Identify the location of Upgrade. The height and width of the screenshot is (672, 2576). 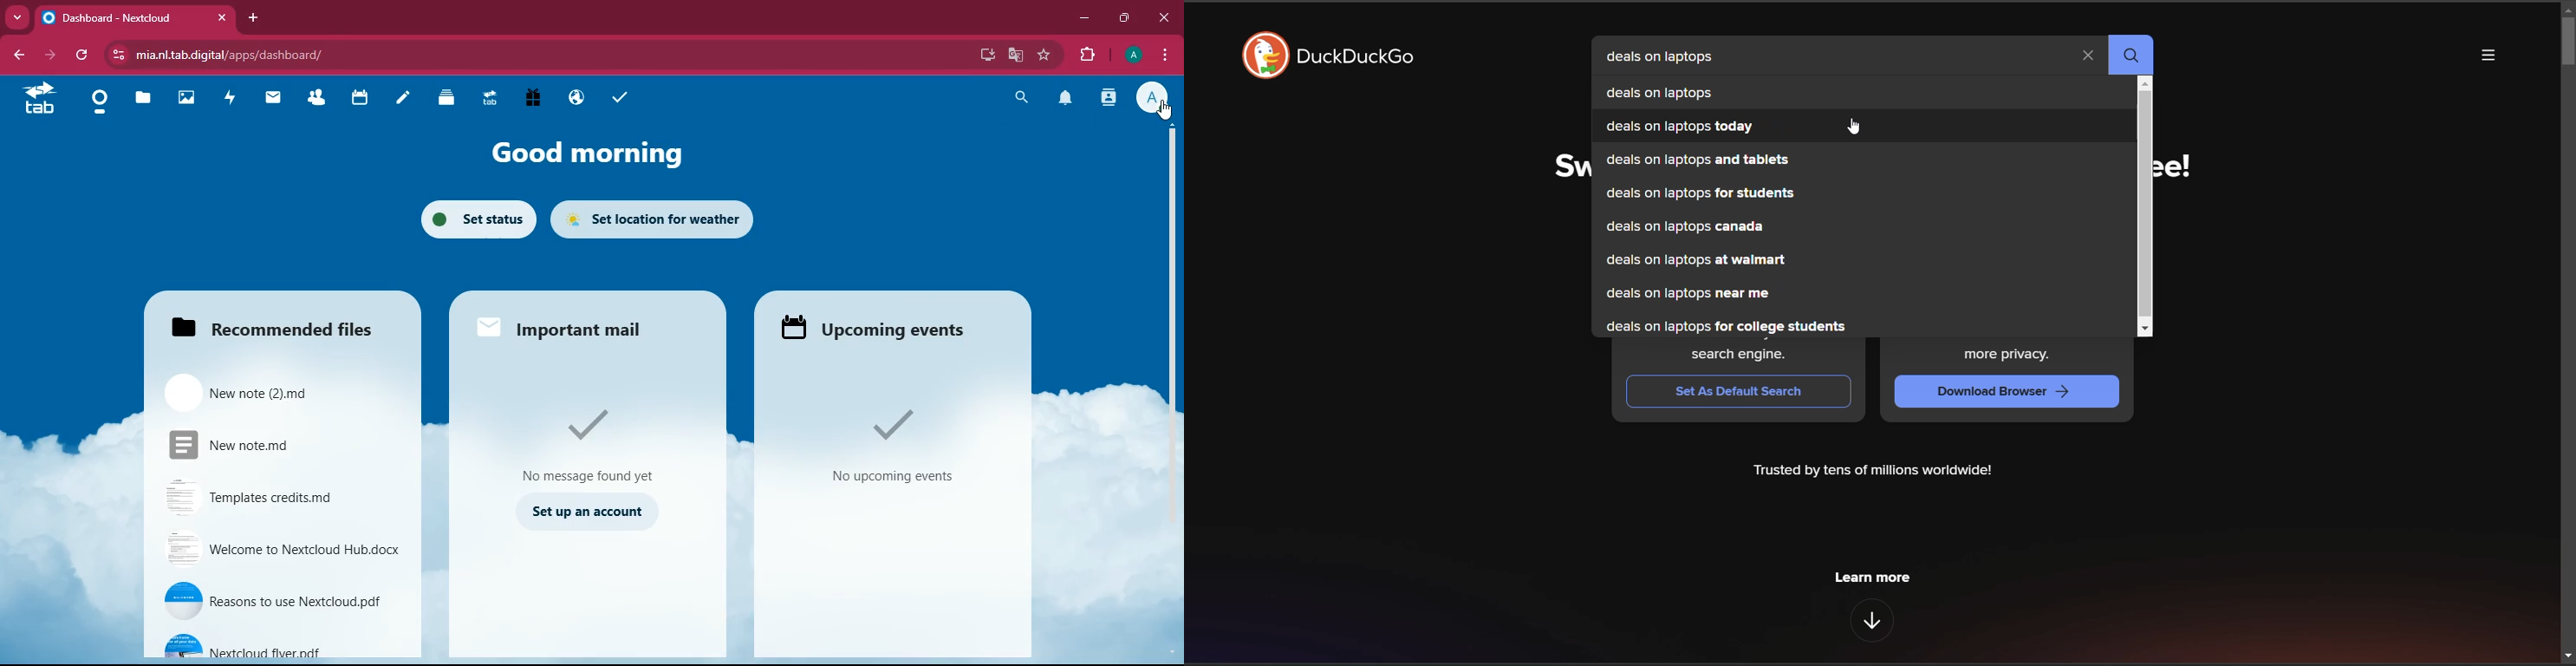
(491, 100).